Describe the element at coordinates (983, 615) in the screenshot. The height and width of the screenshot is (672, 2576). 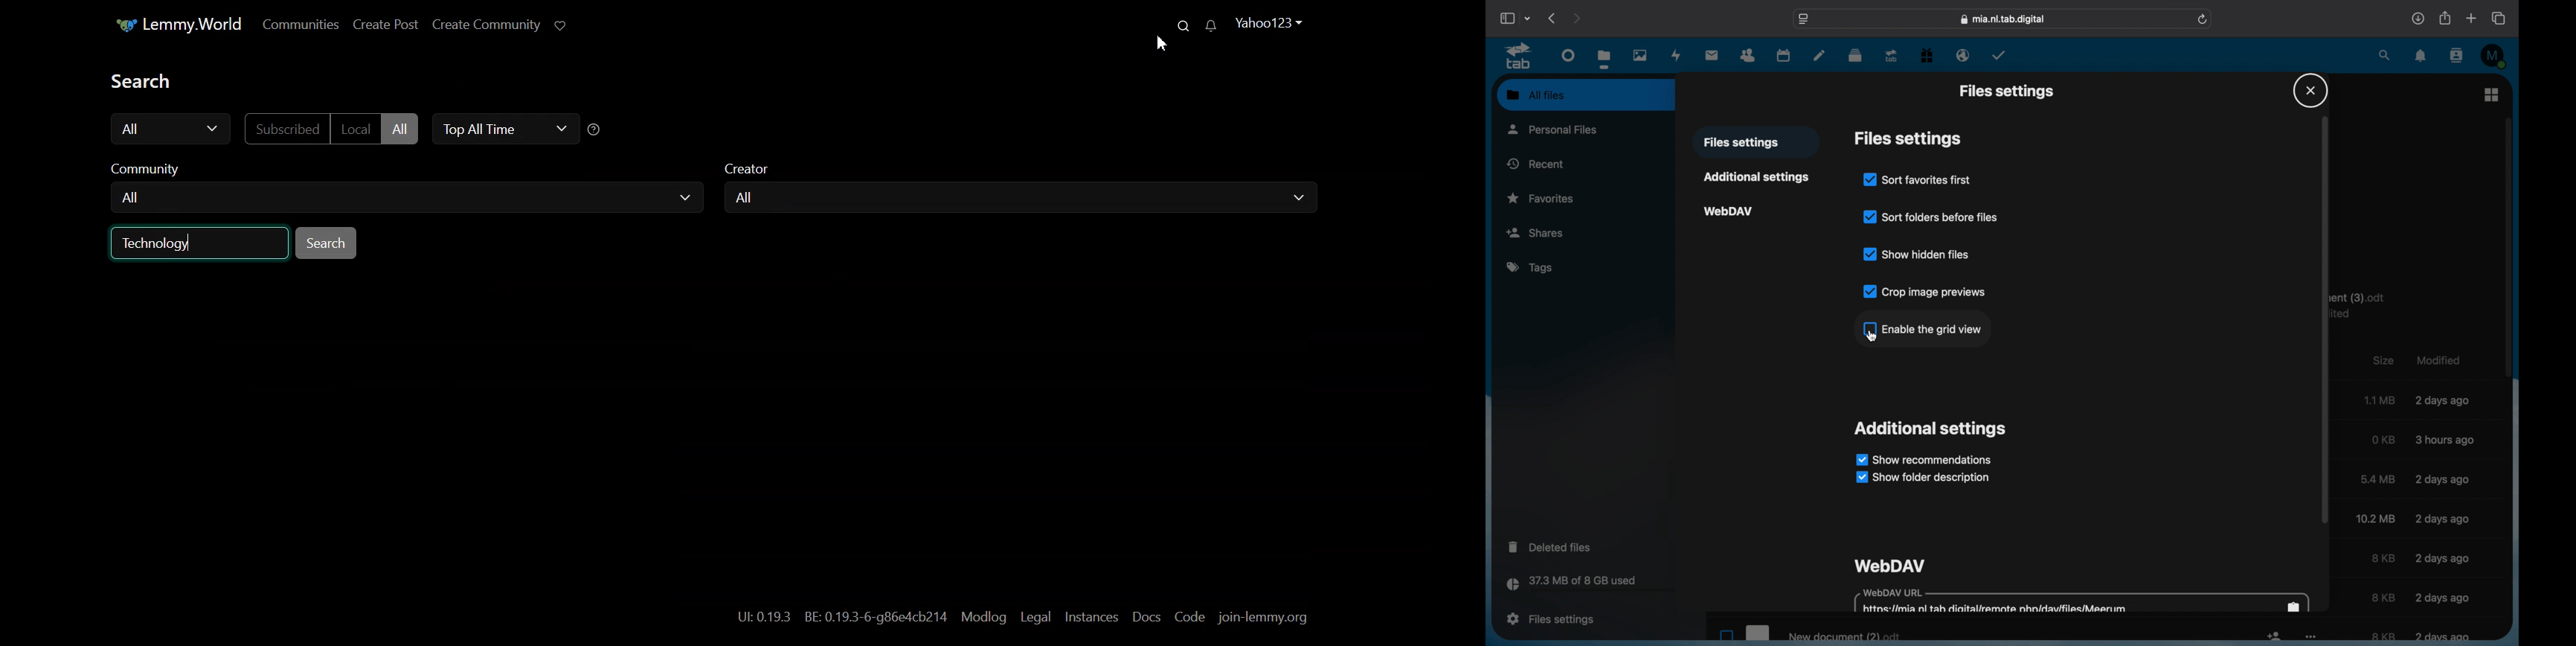
I see `Modlog` at that location.